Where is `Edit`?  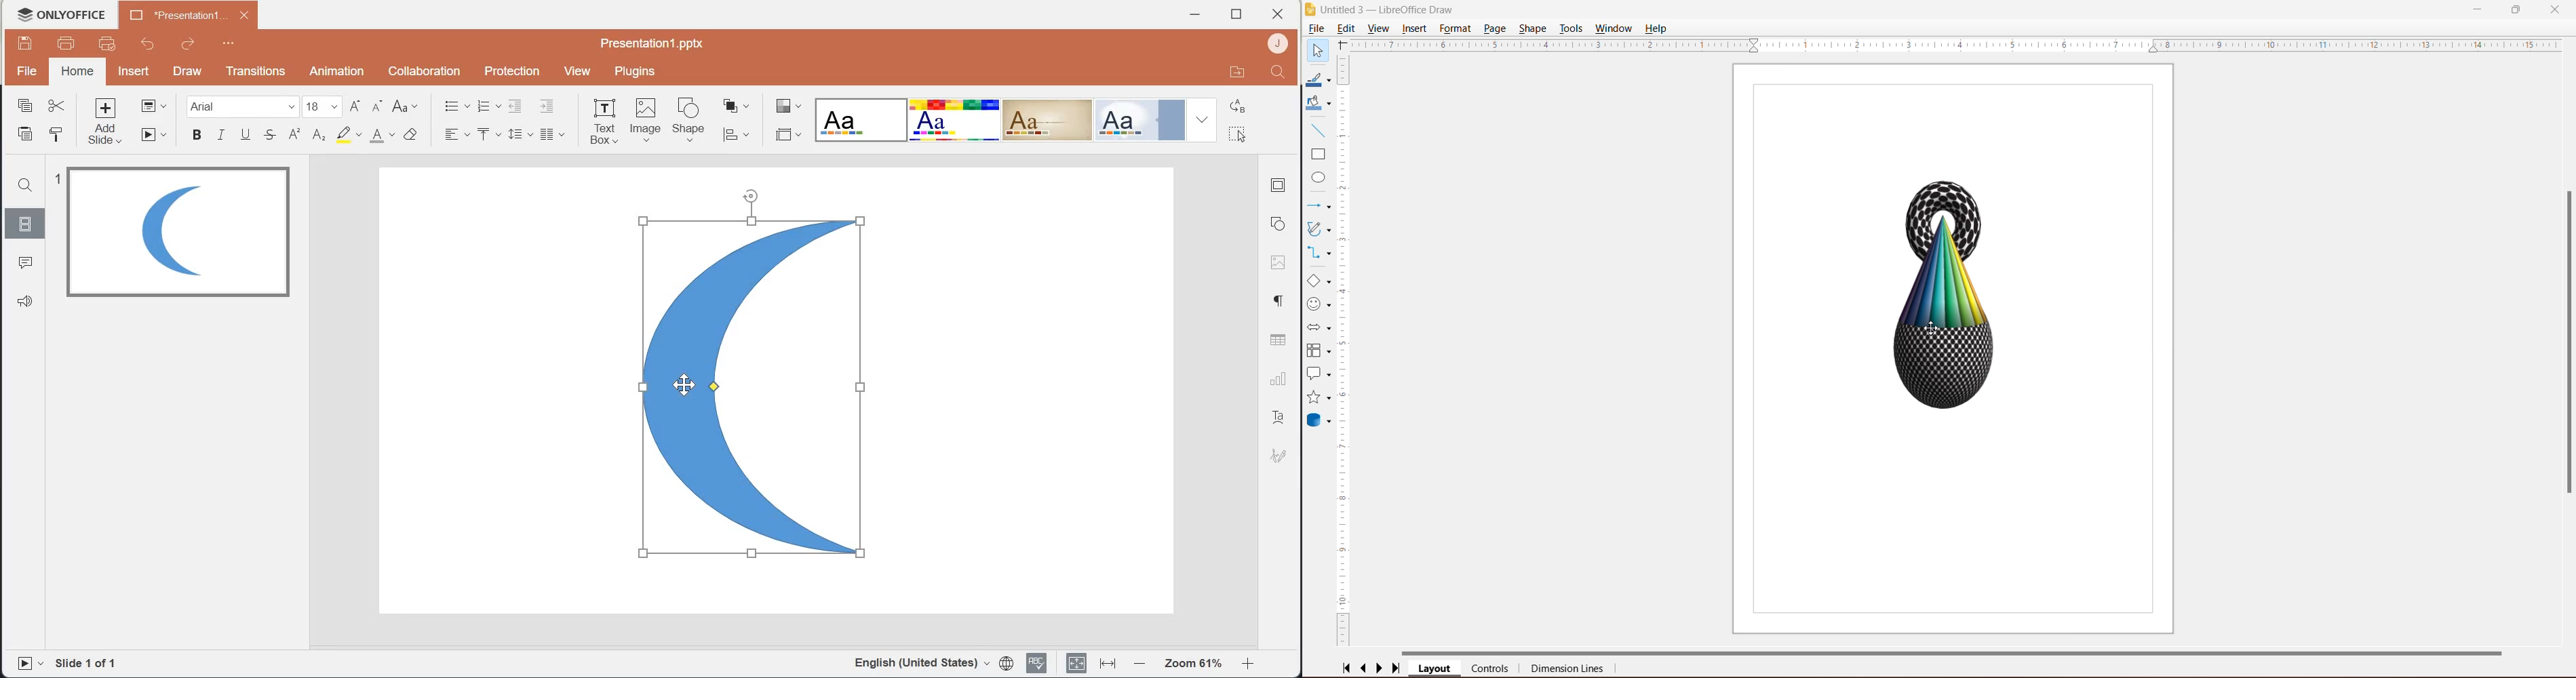
Edit is located at coordinates (1348, 29).